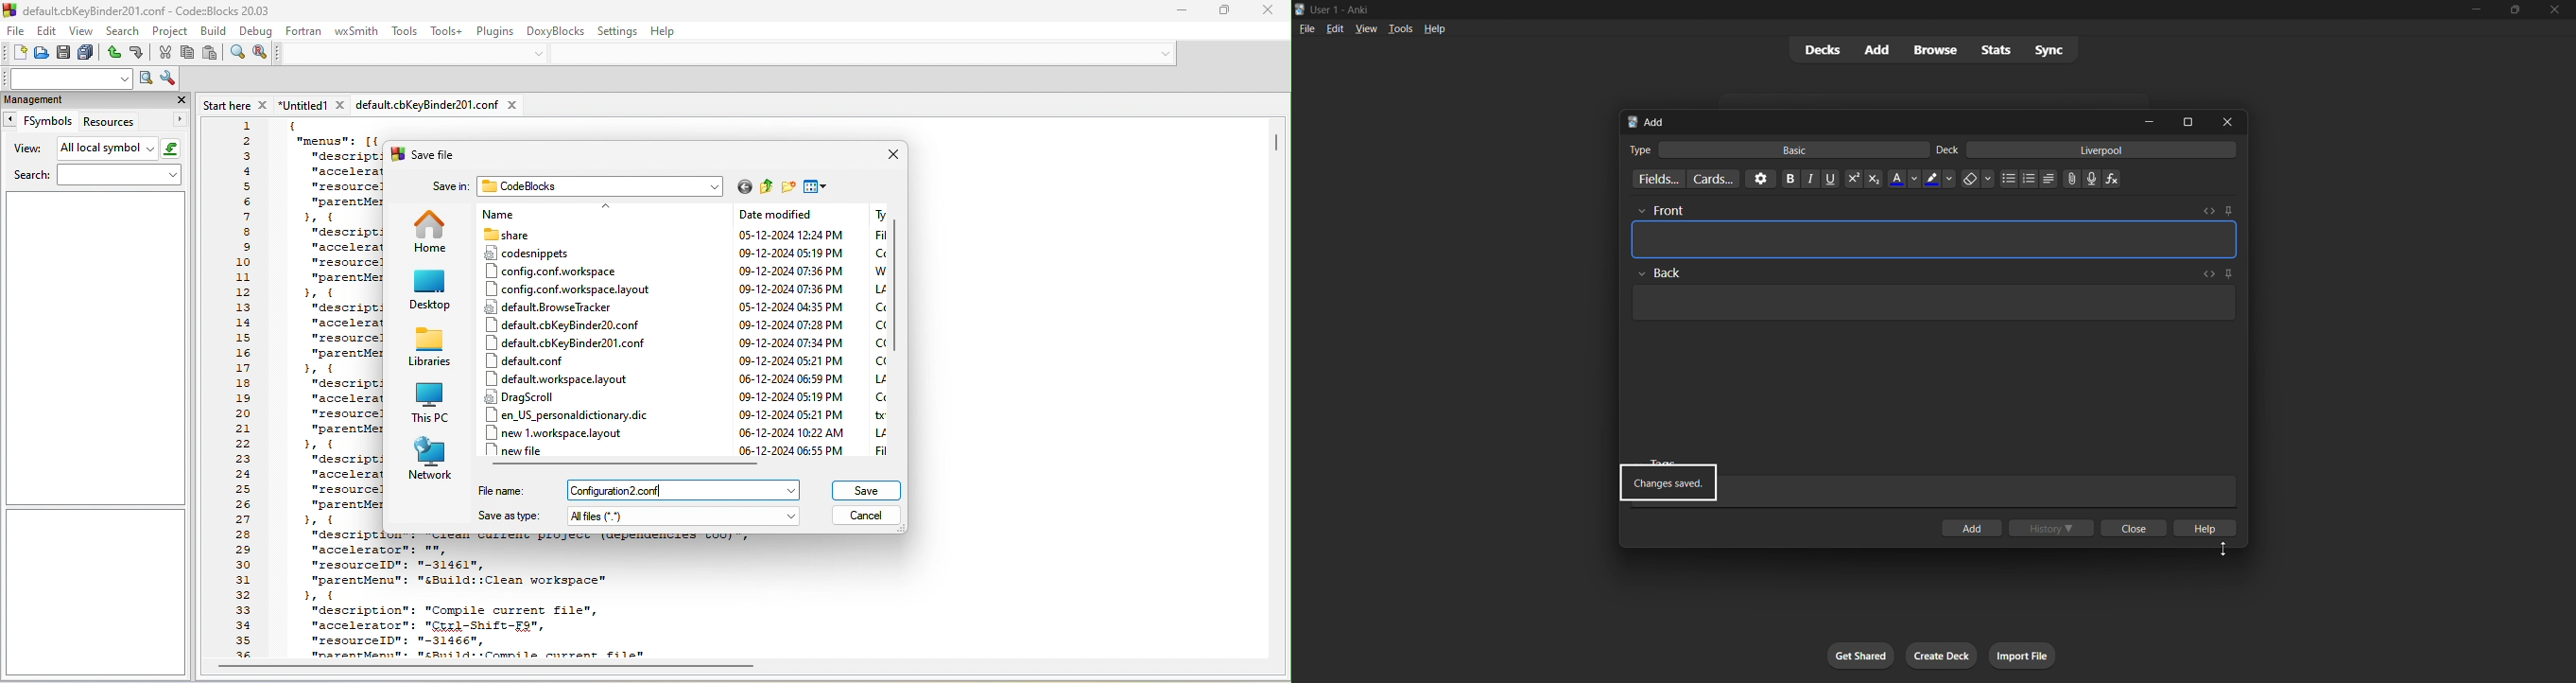 This screenshot has height=700, width=2576. I want to click on project, so click(171, 32).